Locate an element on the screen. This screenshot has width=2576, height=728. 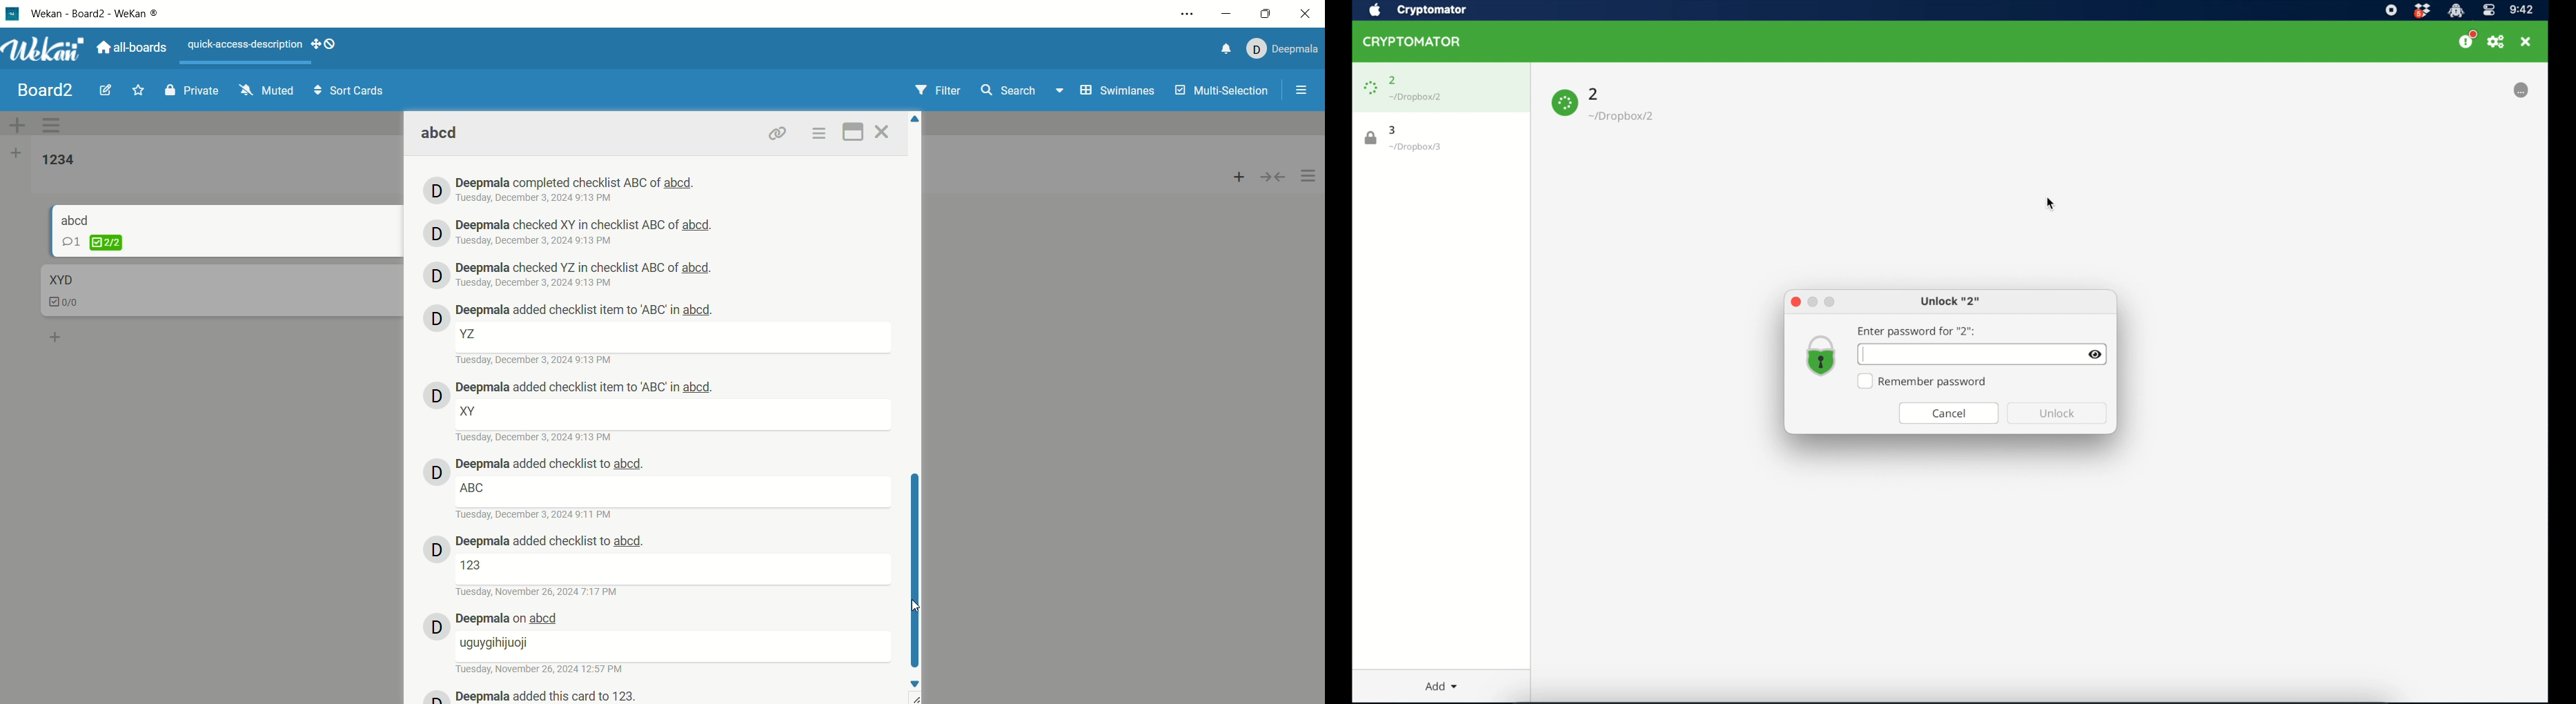
card title is located at coordinates (76, 219).